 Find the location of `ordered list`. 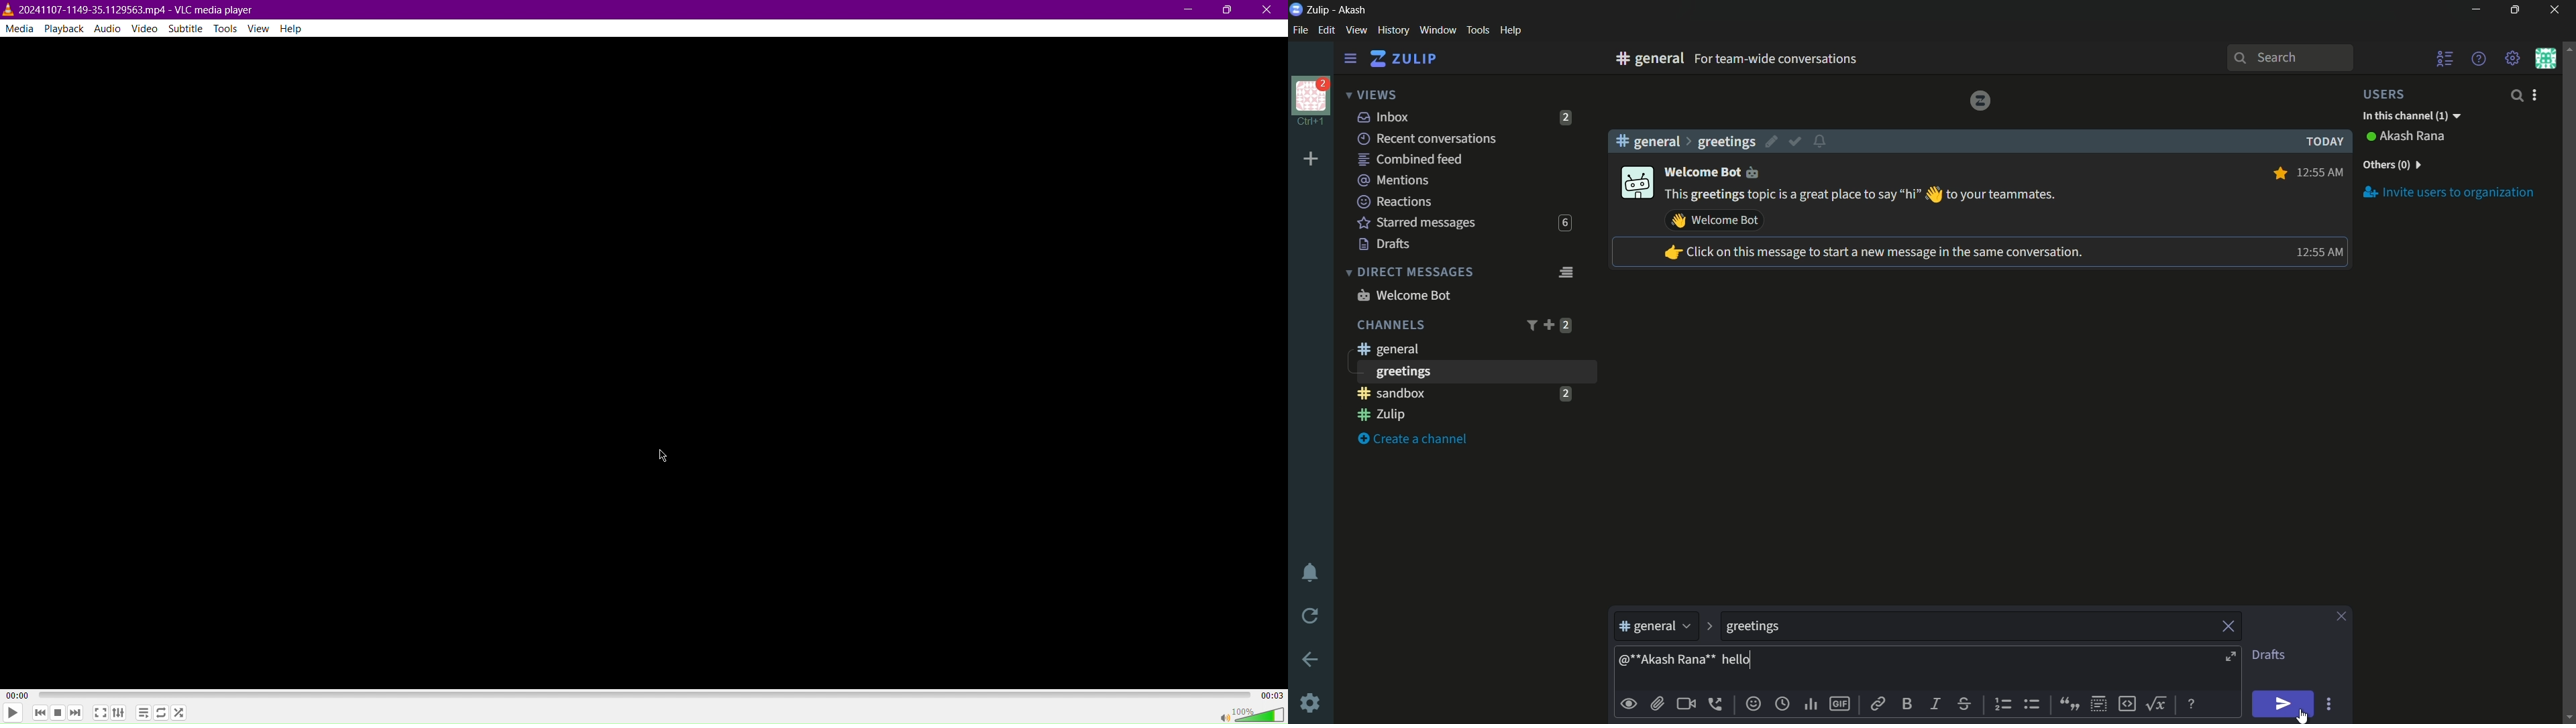

ordered list is located at coordinates (2005, 705).